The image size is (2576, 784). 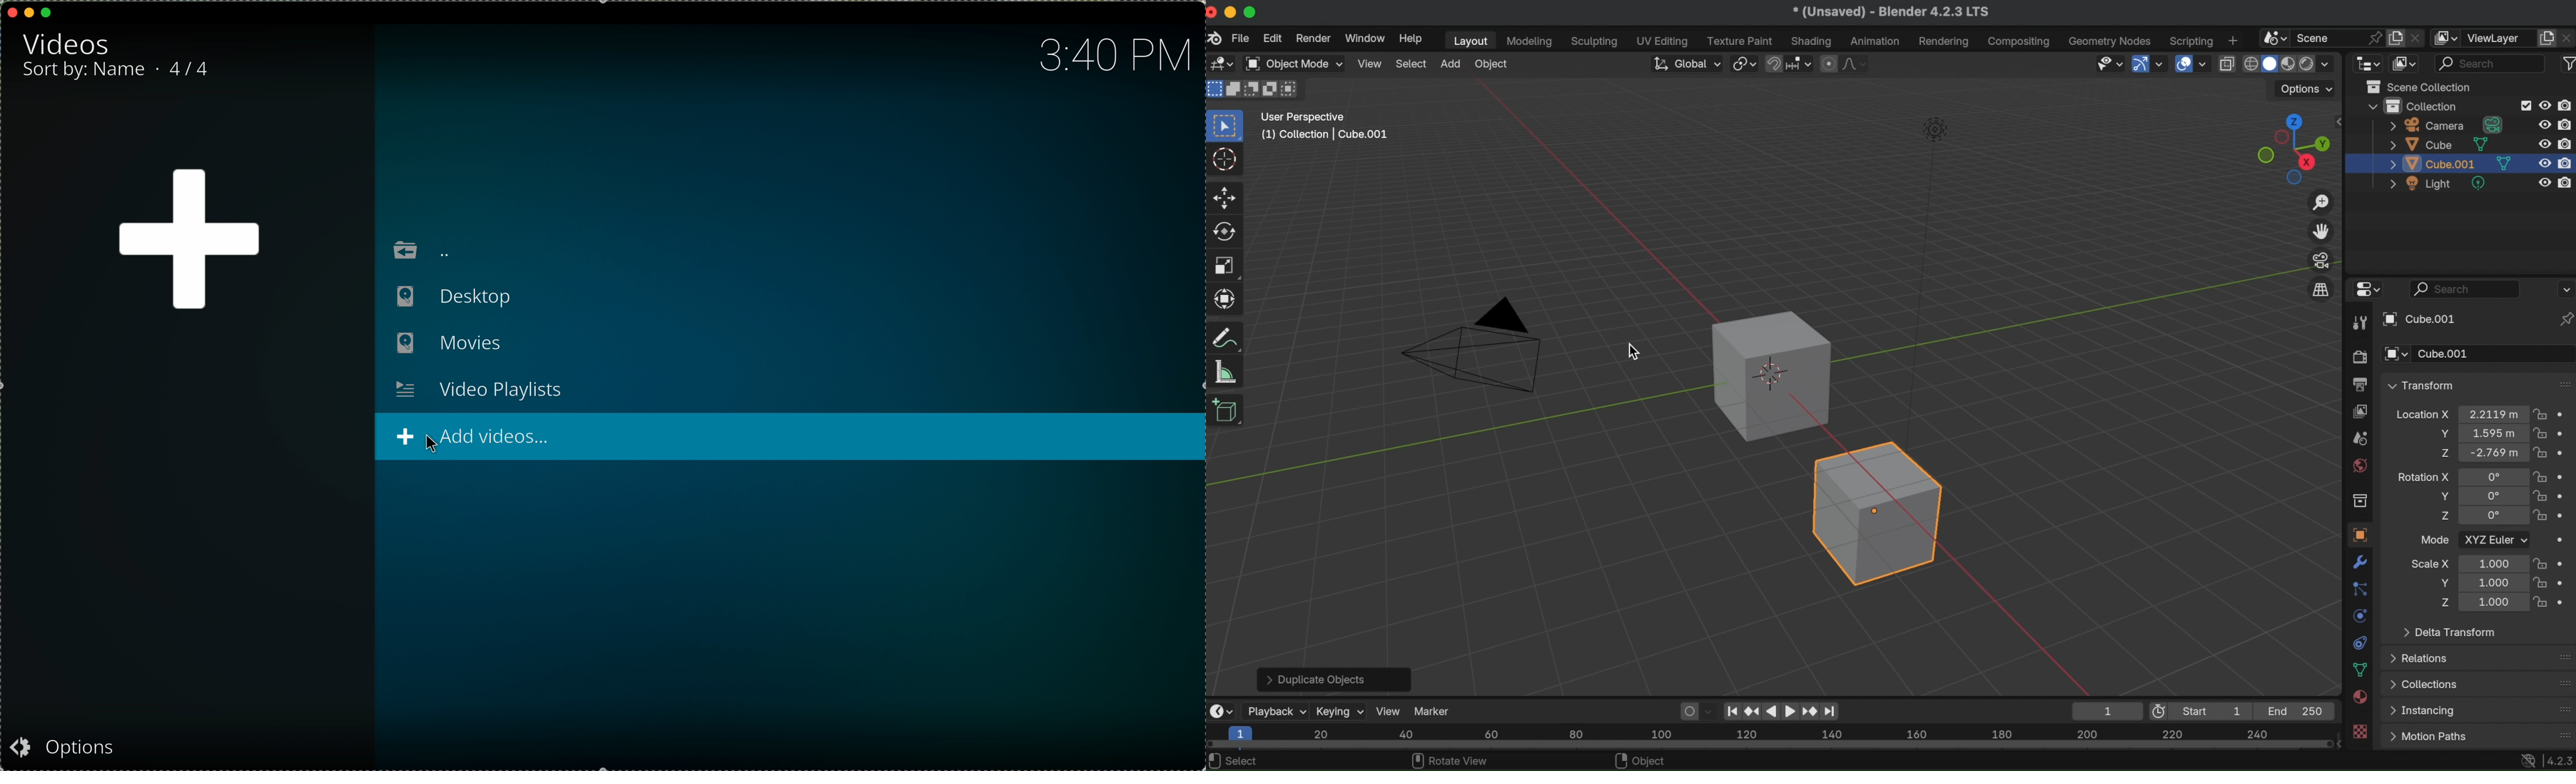 What do you see at coordinates (444, 296) in the screenshot?
I see `desktop` at bounding box center [444, 296].